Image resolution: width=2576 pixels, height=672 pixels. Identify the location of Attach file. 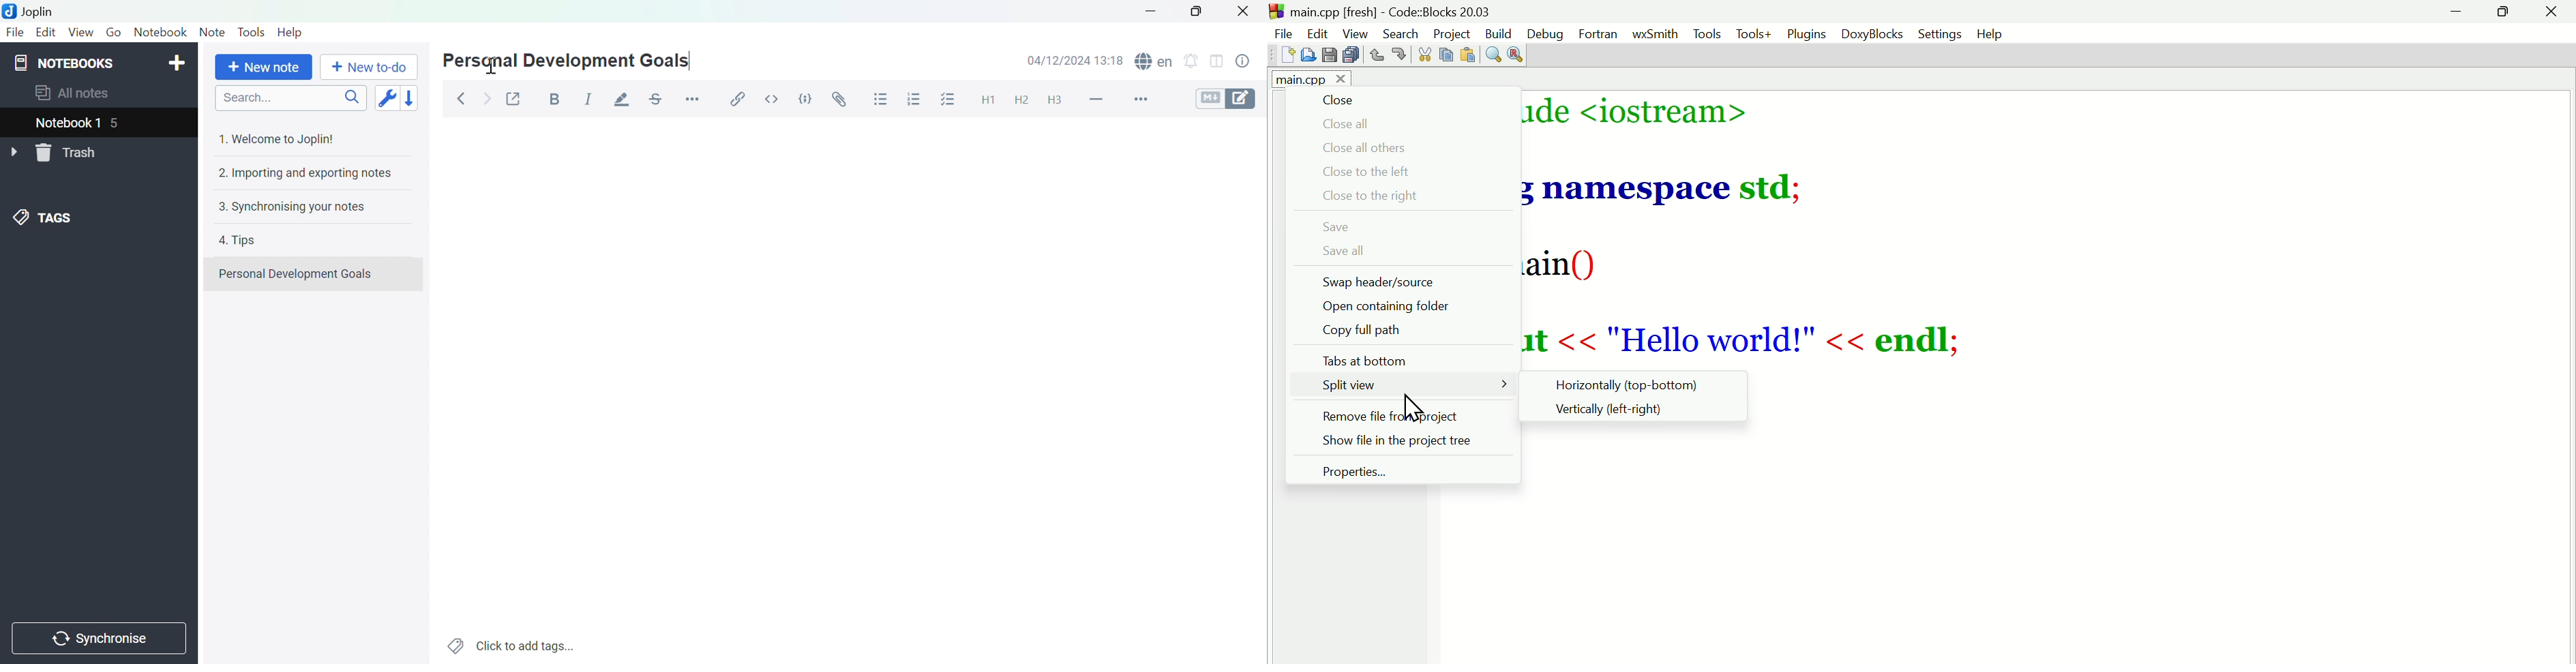
(837, 100).